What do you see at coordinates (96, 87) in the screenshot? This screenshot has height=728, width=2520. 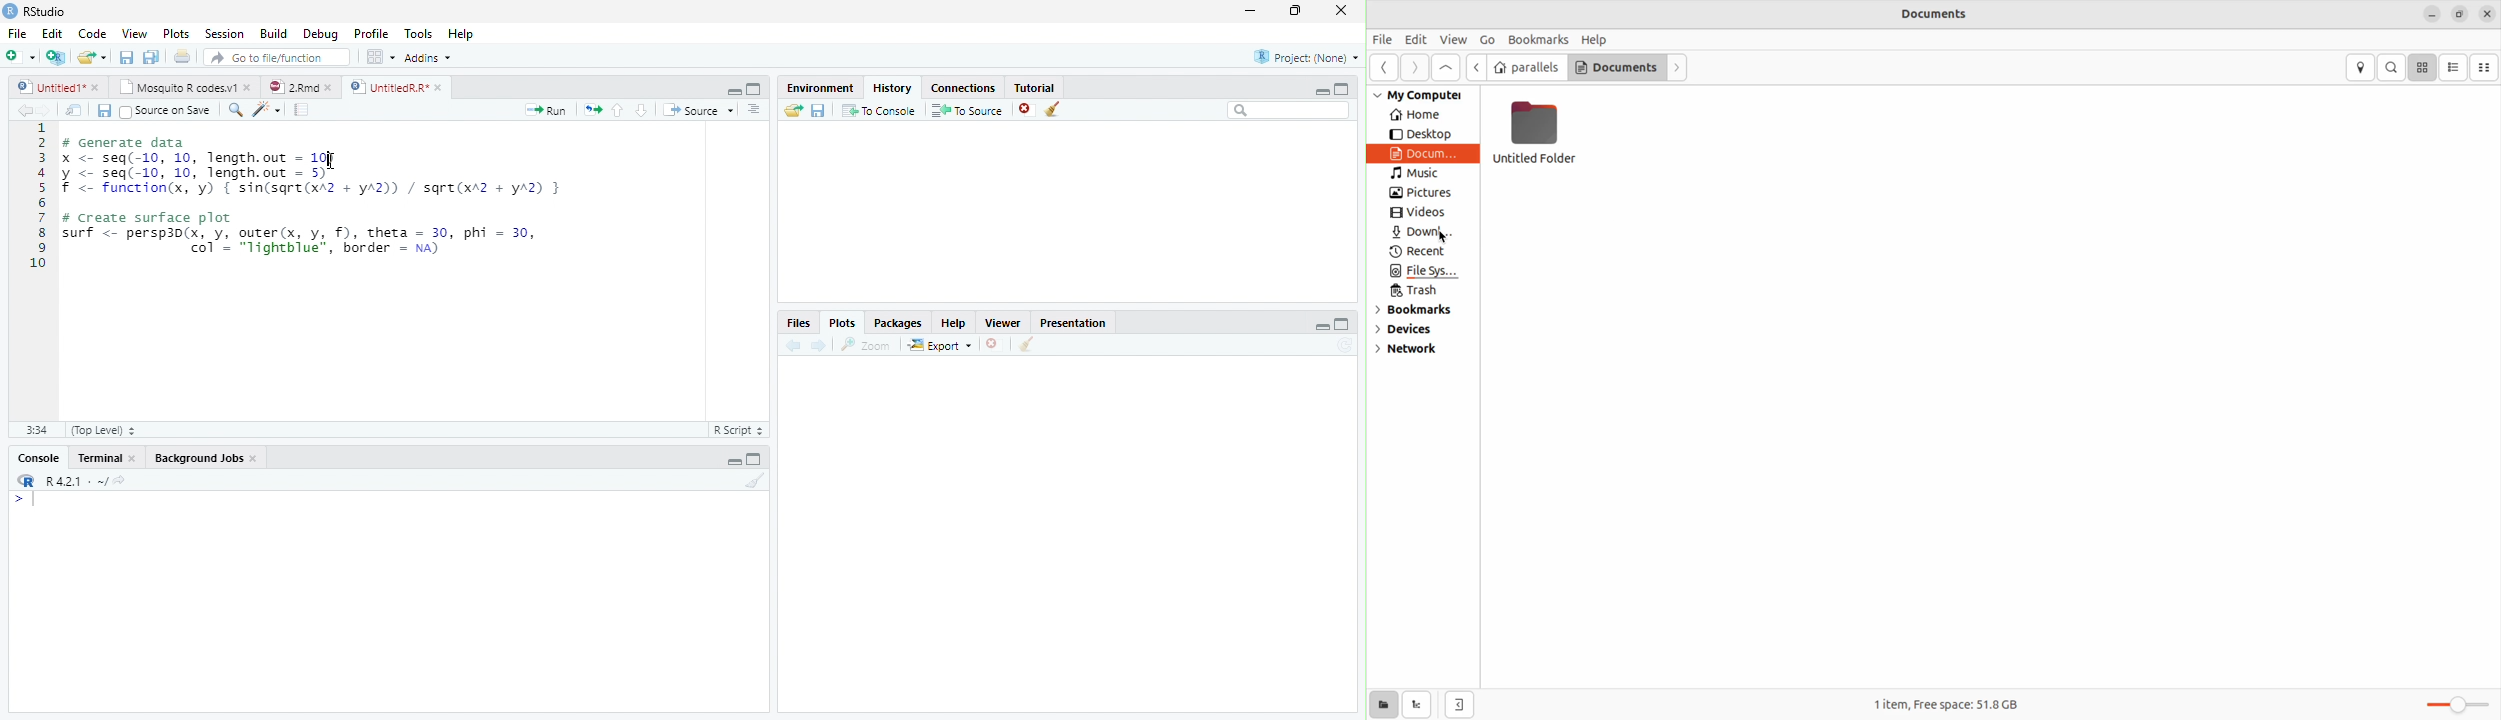 I see `close` at bounding box center [96, 87].